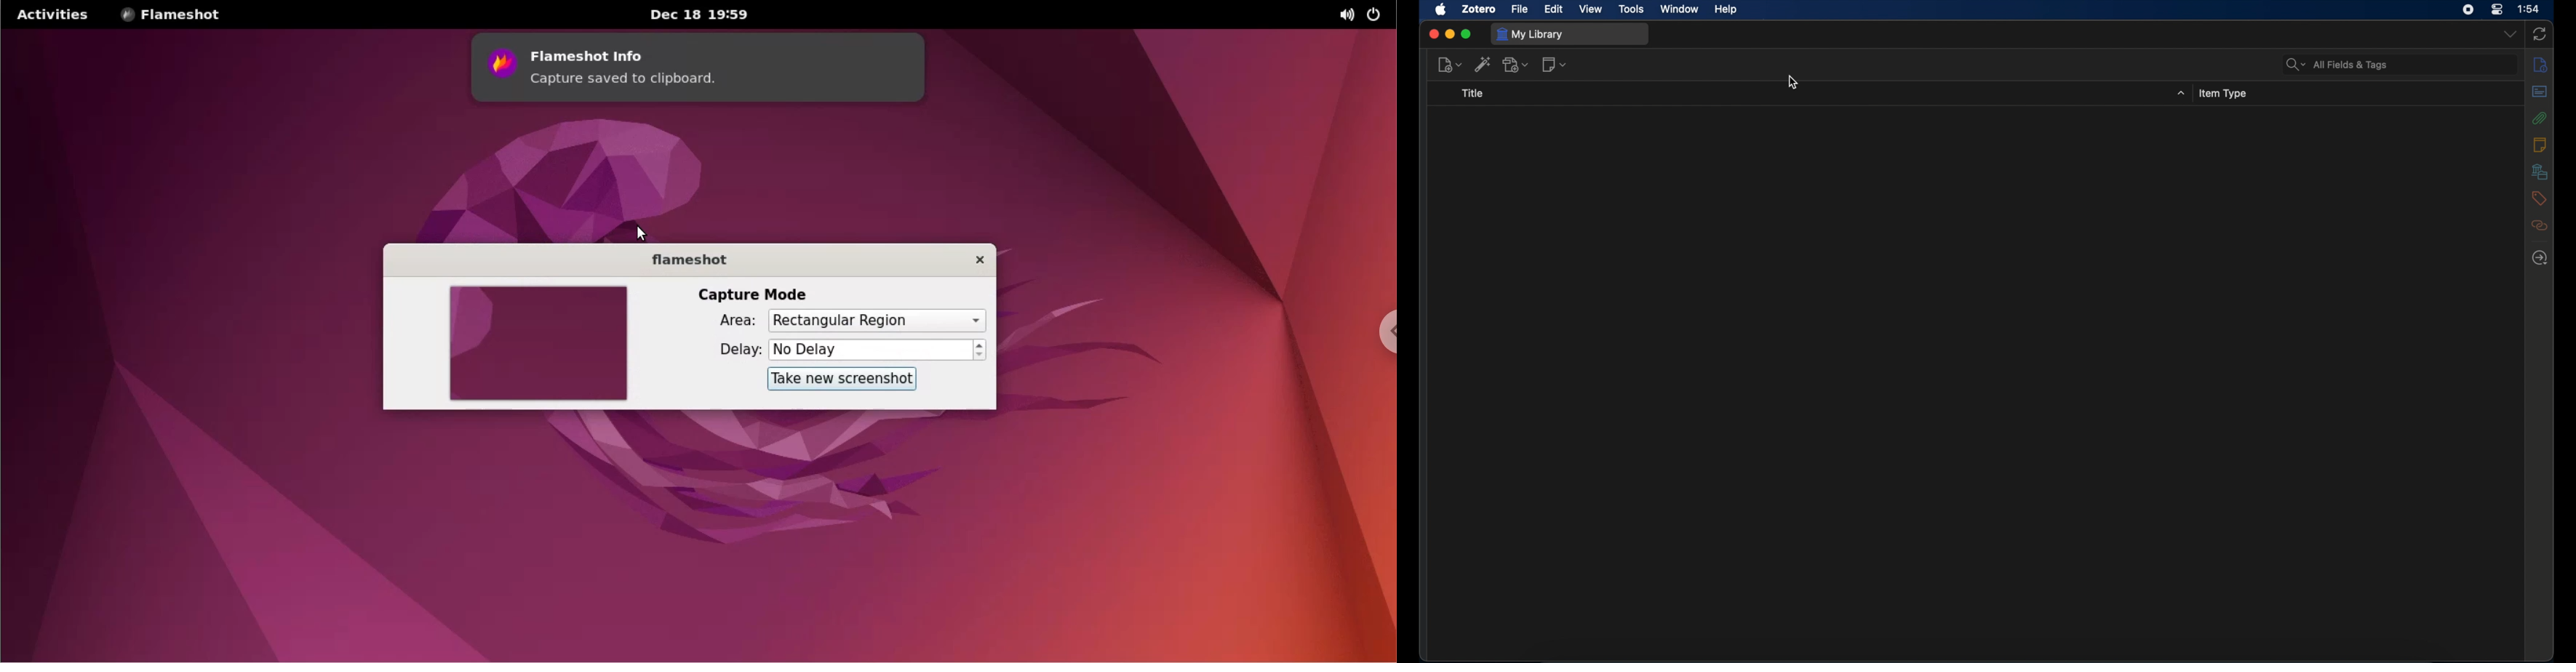 The image size is (2576, 672). I want to click on related, so click(2540, 226).